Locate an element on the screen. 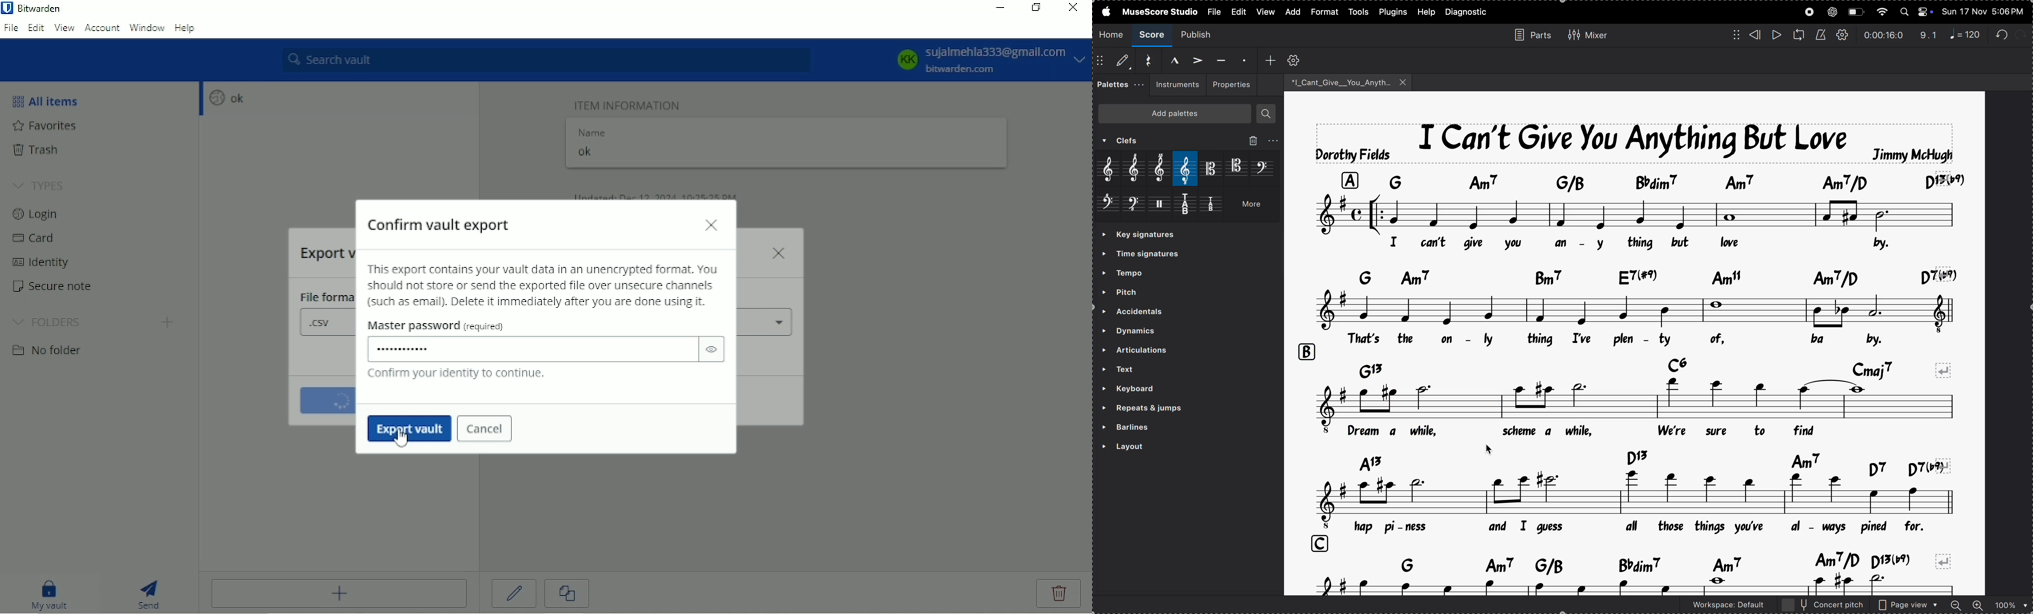  articulations is located at coordinates (1175, 351).